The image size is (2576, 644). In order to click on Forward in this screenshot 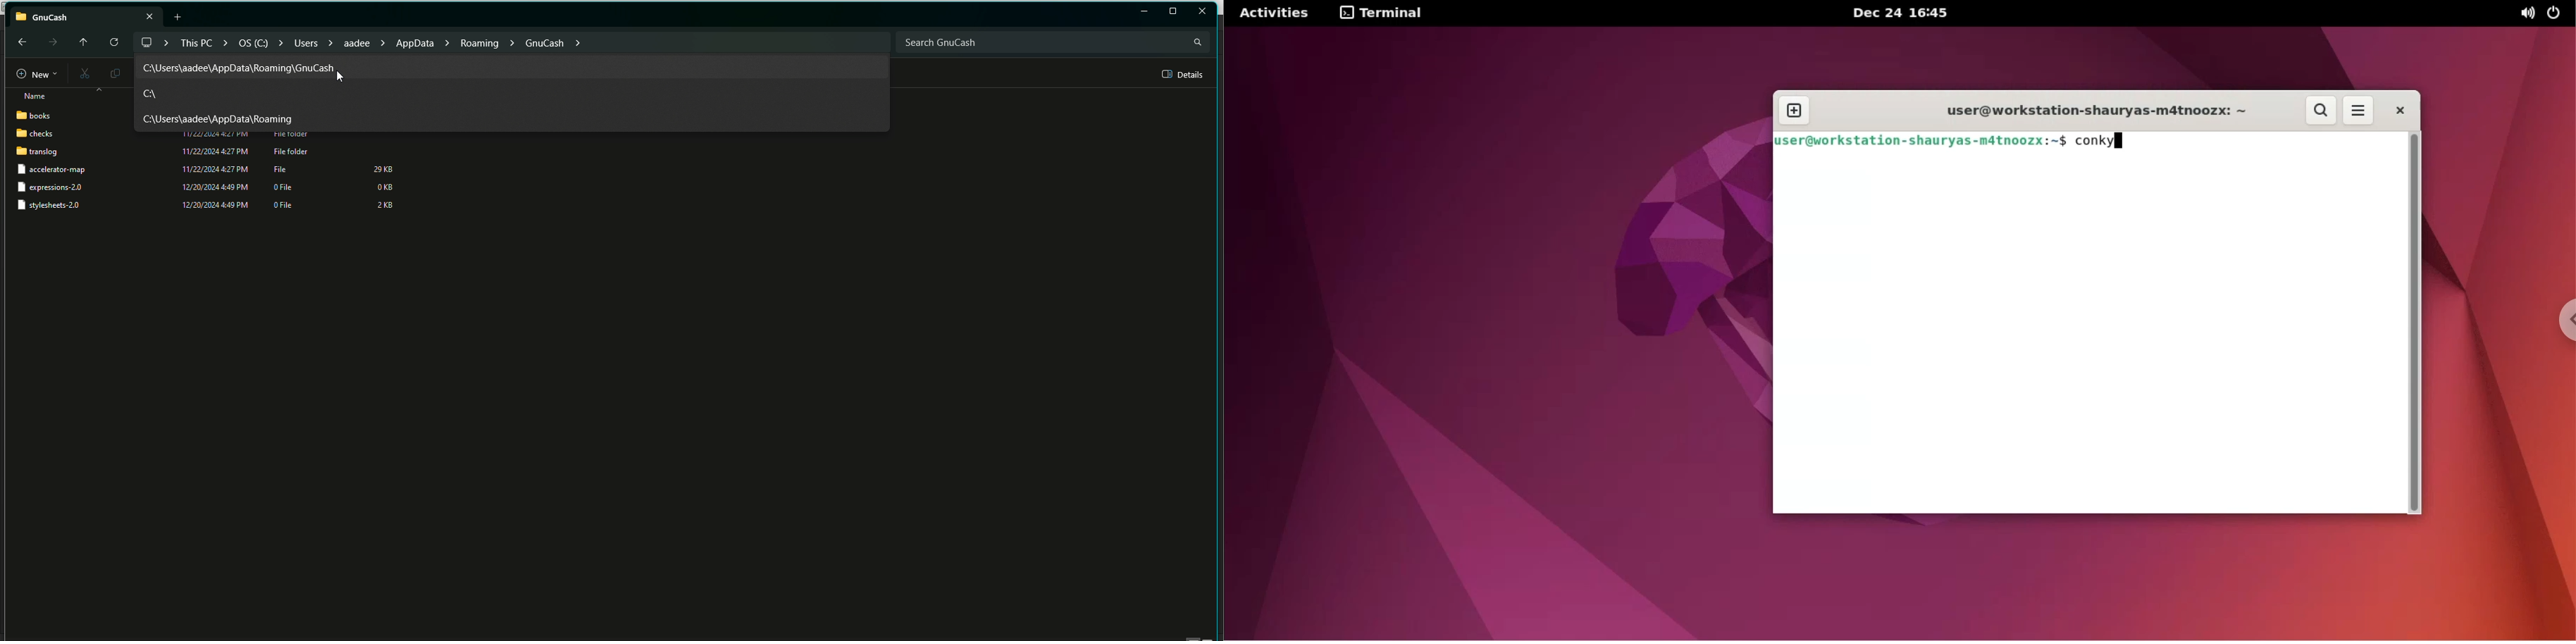, I will do `click(52, 42)`.